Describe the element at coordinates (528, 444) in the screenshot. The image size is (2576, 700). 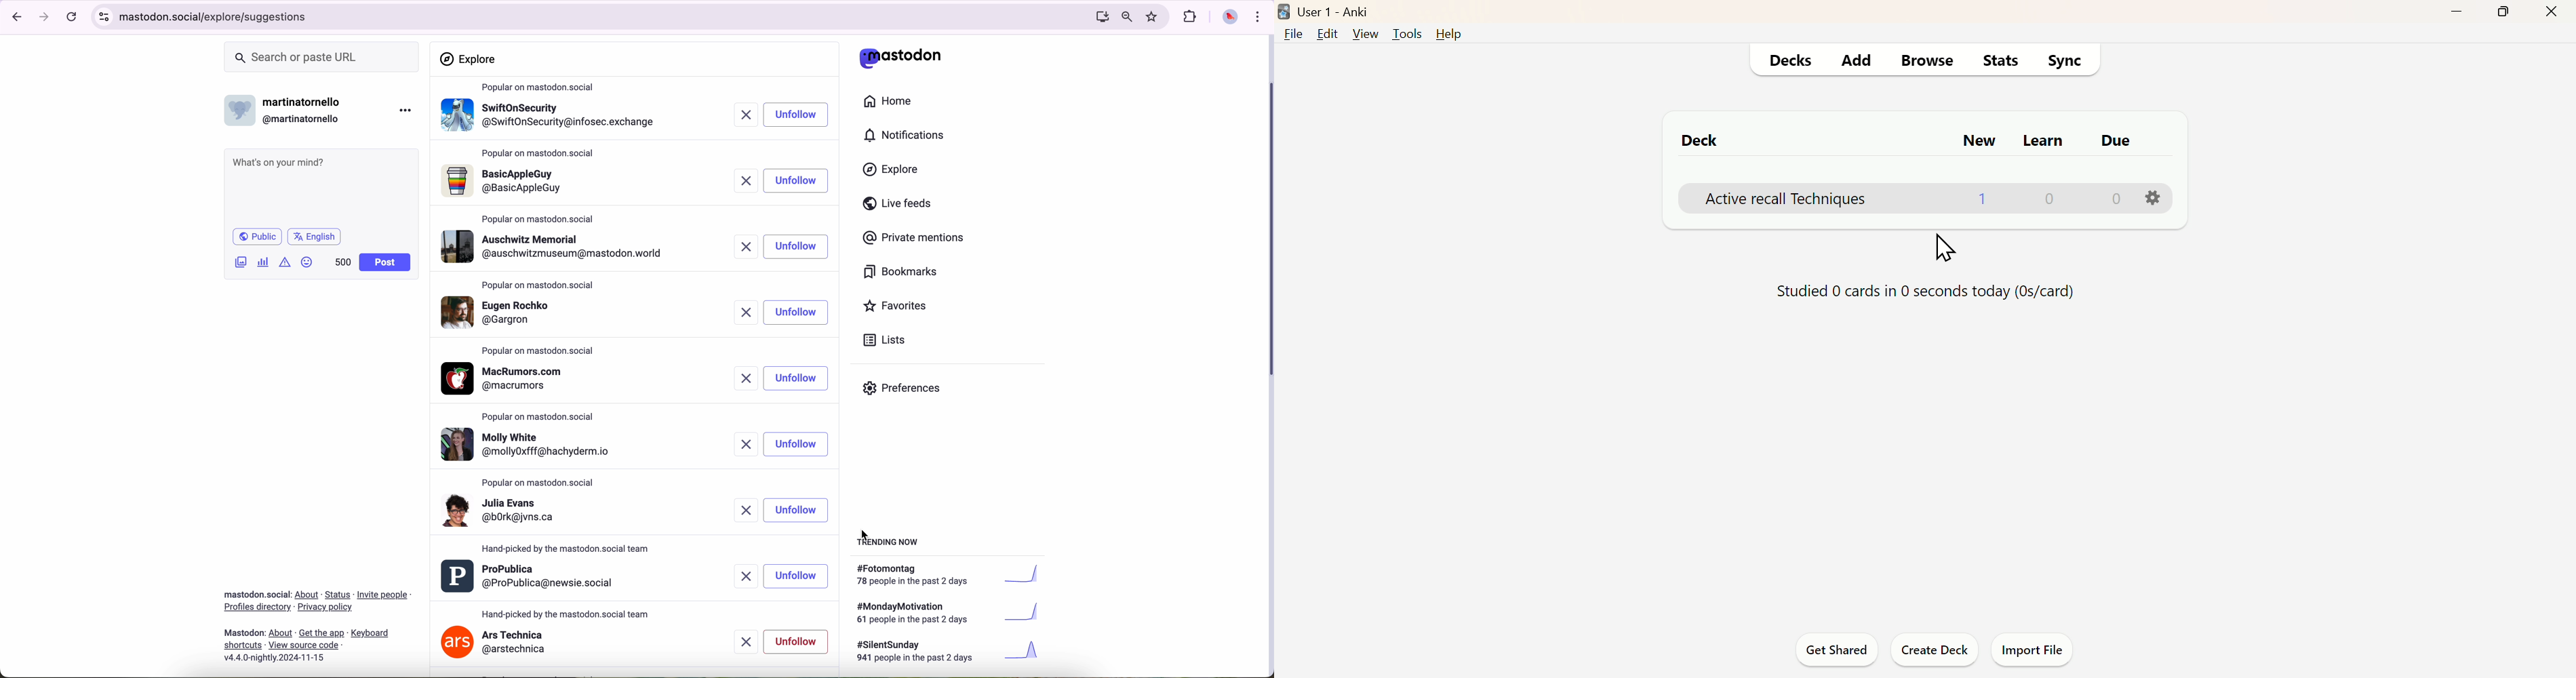
I see `profile` at that location.